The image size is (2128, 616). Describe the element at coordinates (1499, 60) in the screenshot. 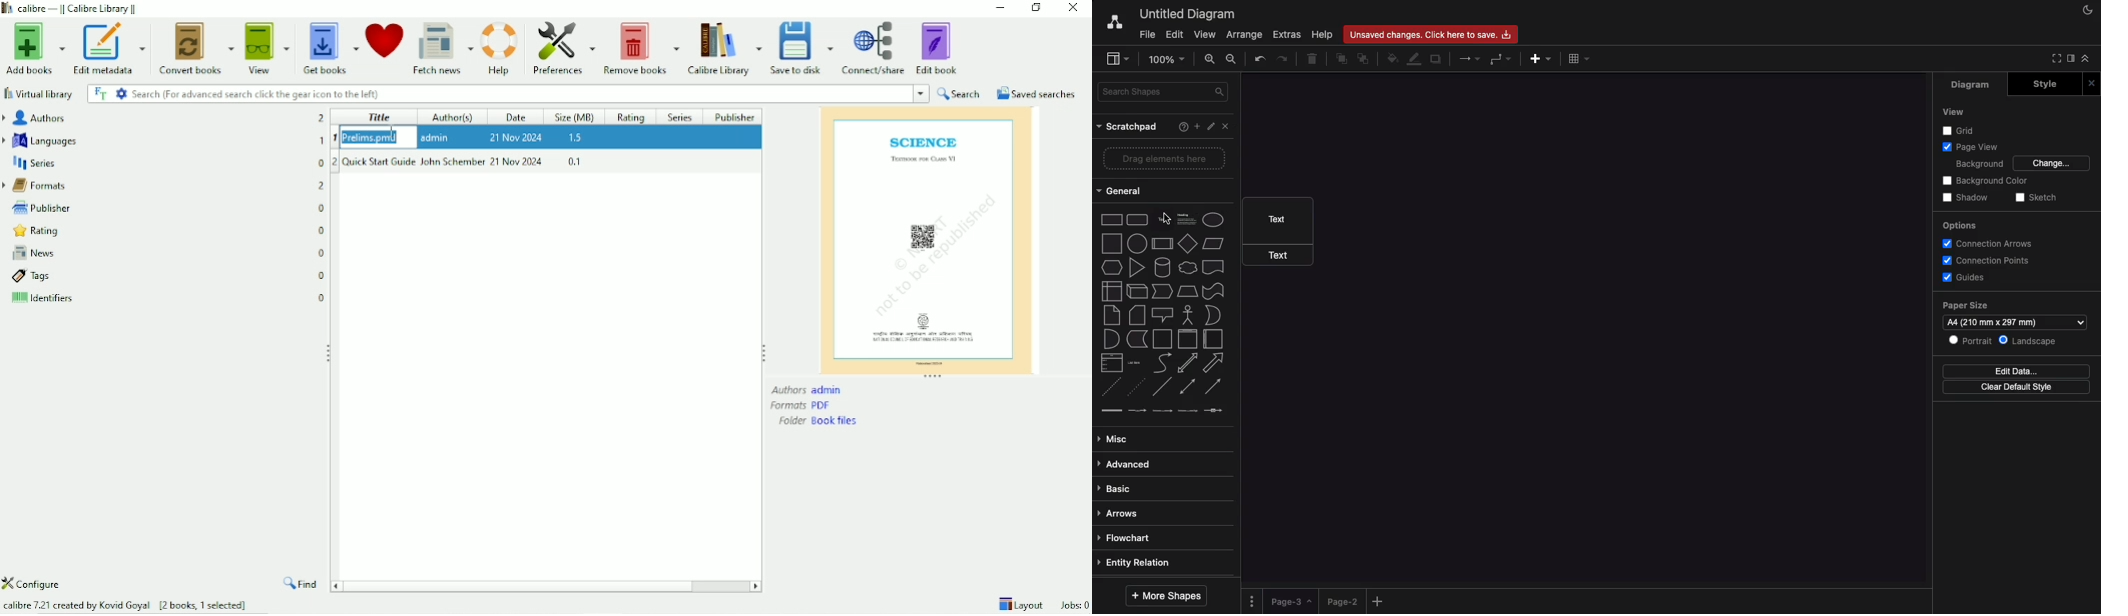

I see `Waypoints` at that location.